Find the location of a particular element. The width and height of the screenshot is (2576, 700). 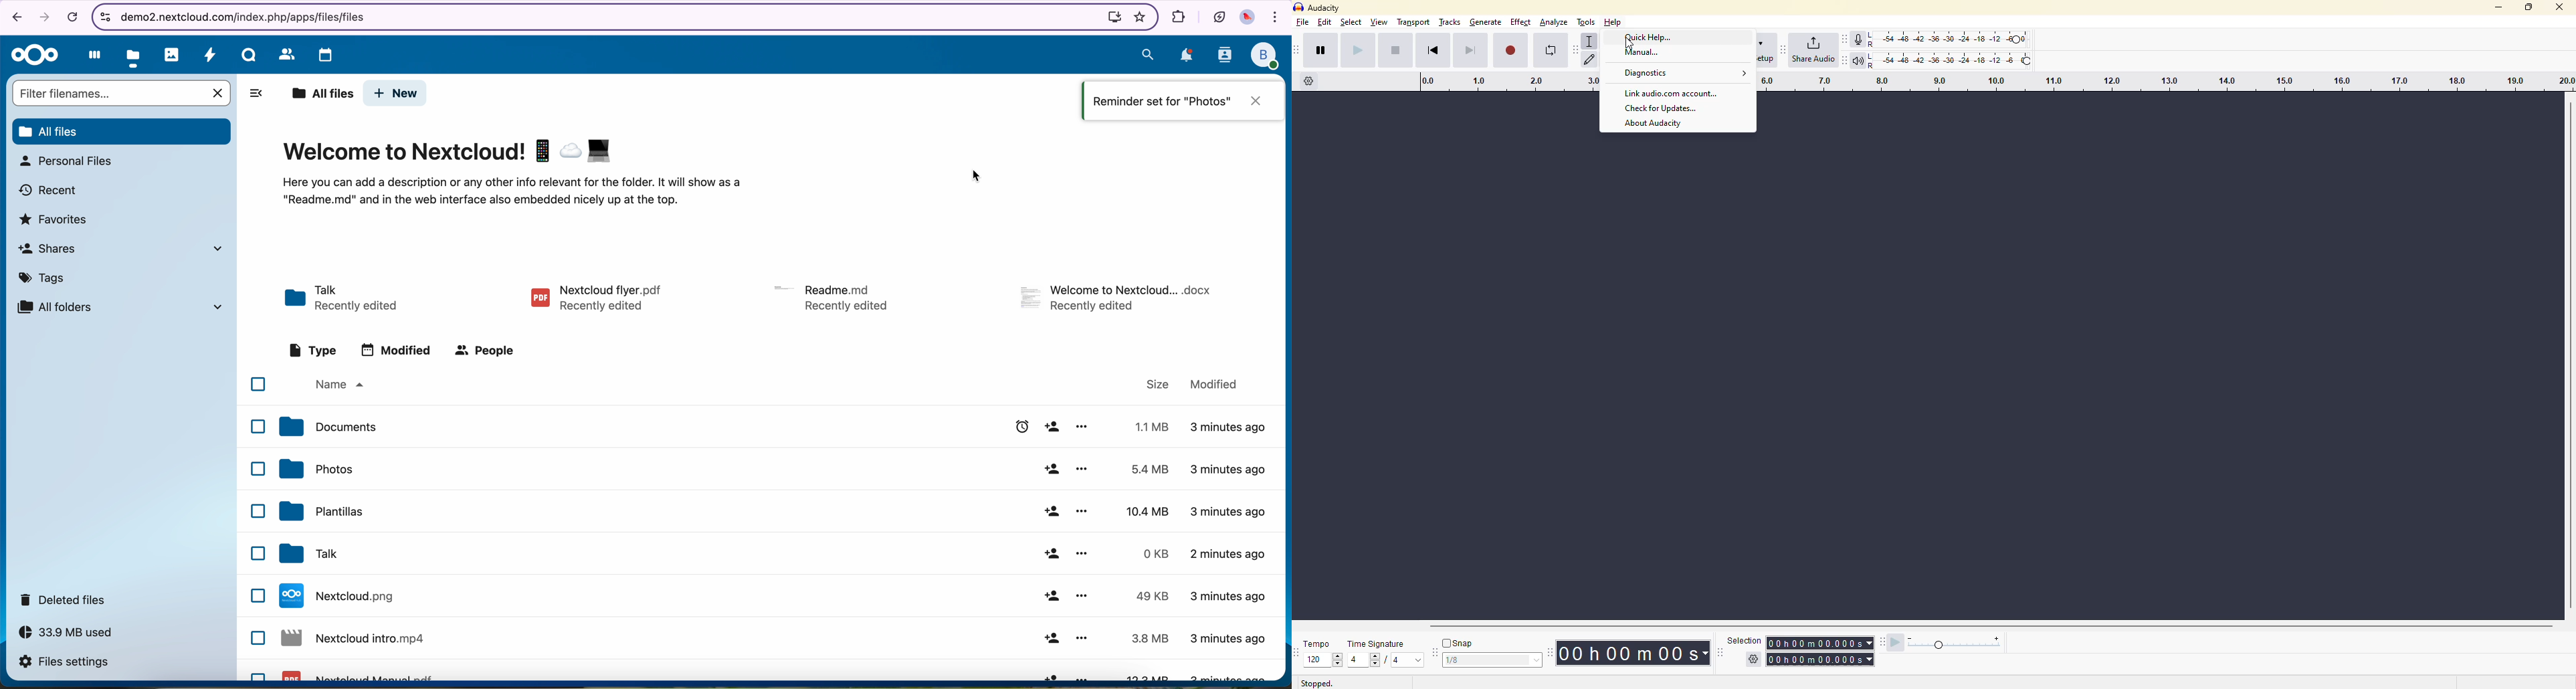

enable looping is located at coordinates (1549, 51).